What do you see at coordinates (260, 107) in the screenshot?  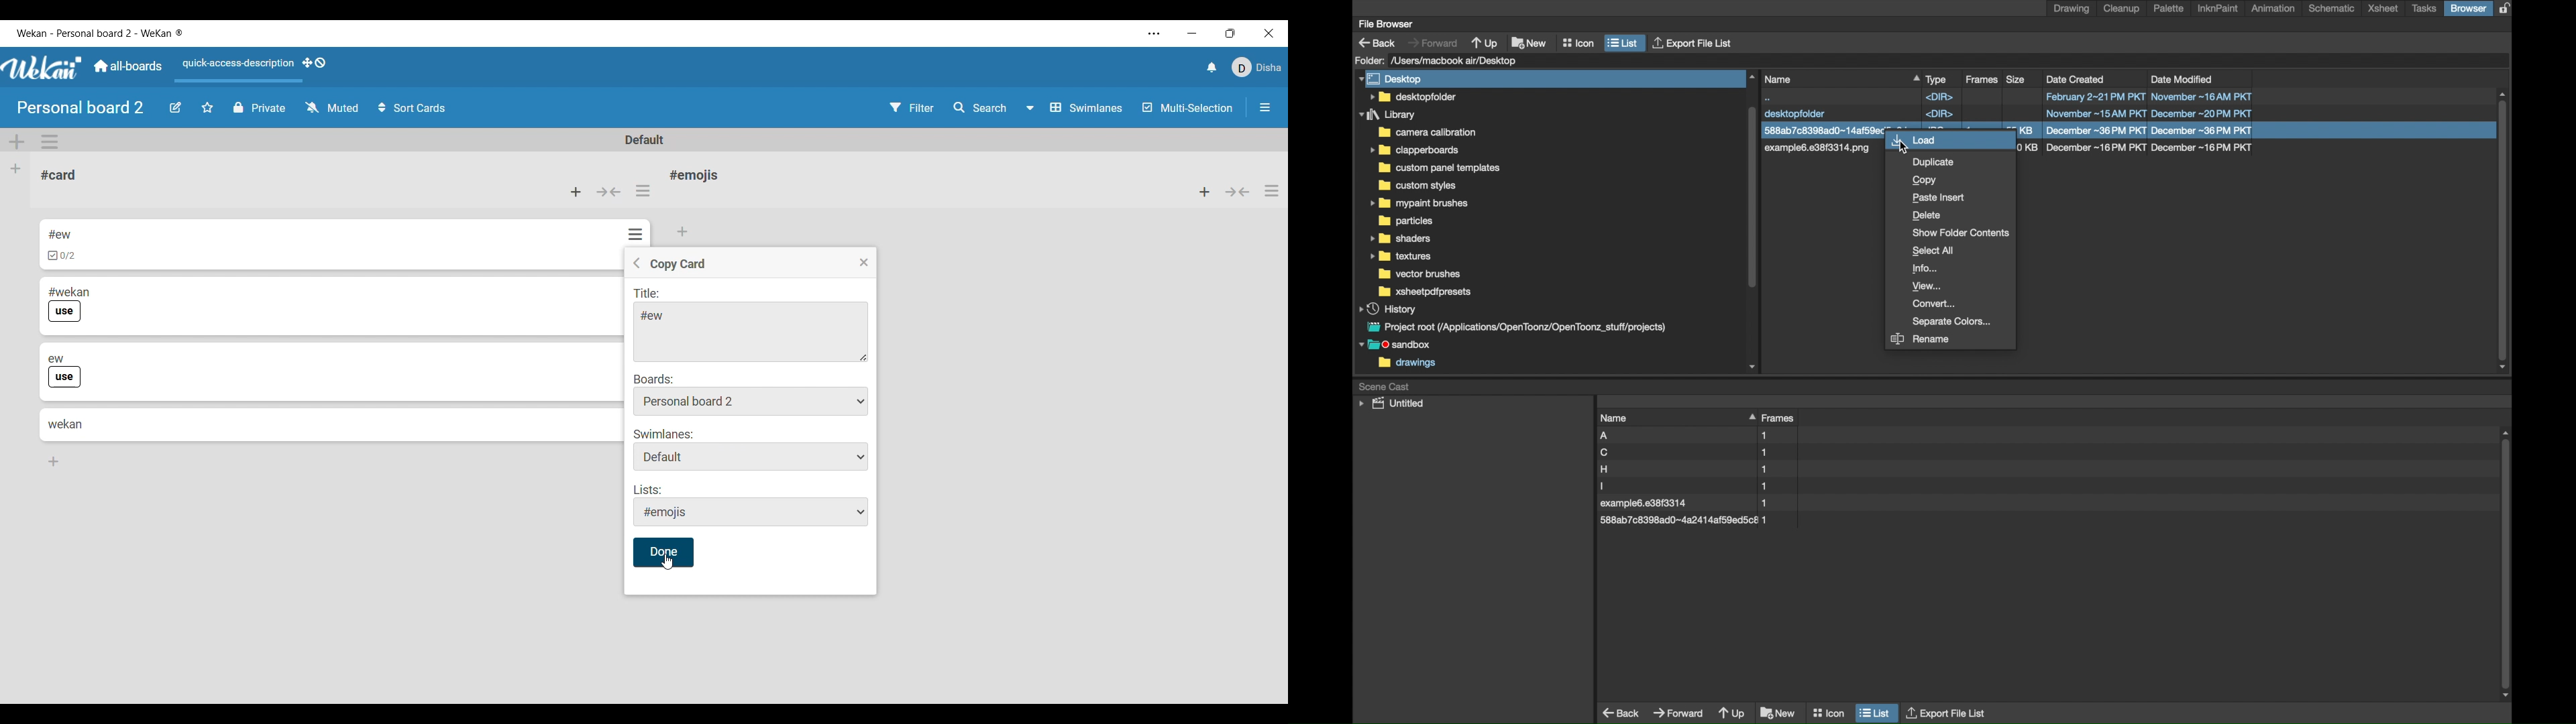 I see `Privacy of board` at bounding box center [260, 107].